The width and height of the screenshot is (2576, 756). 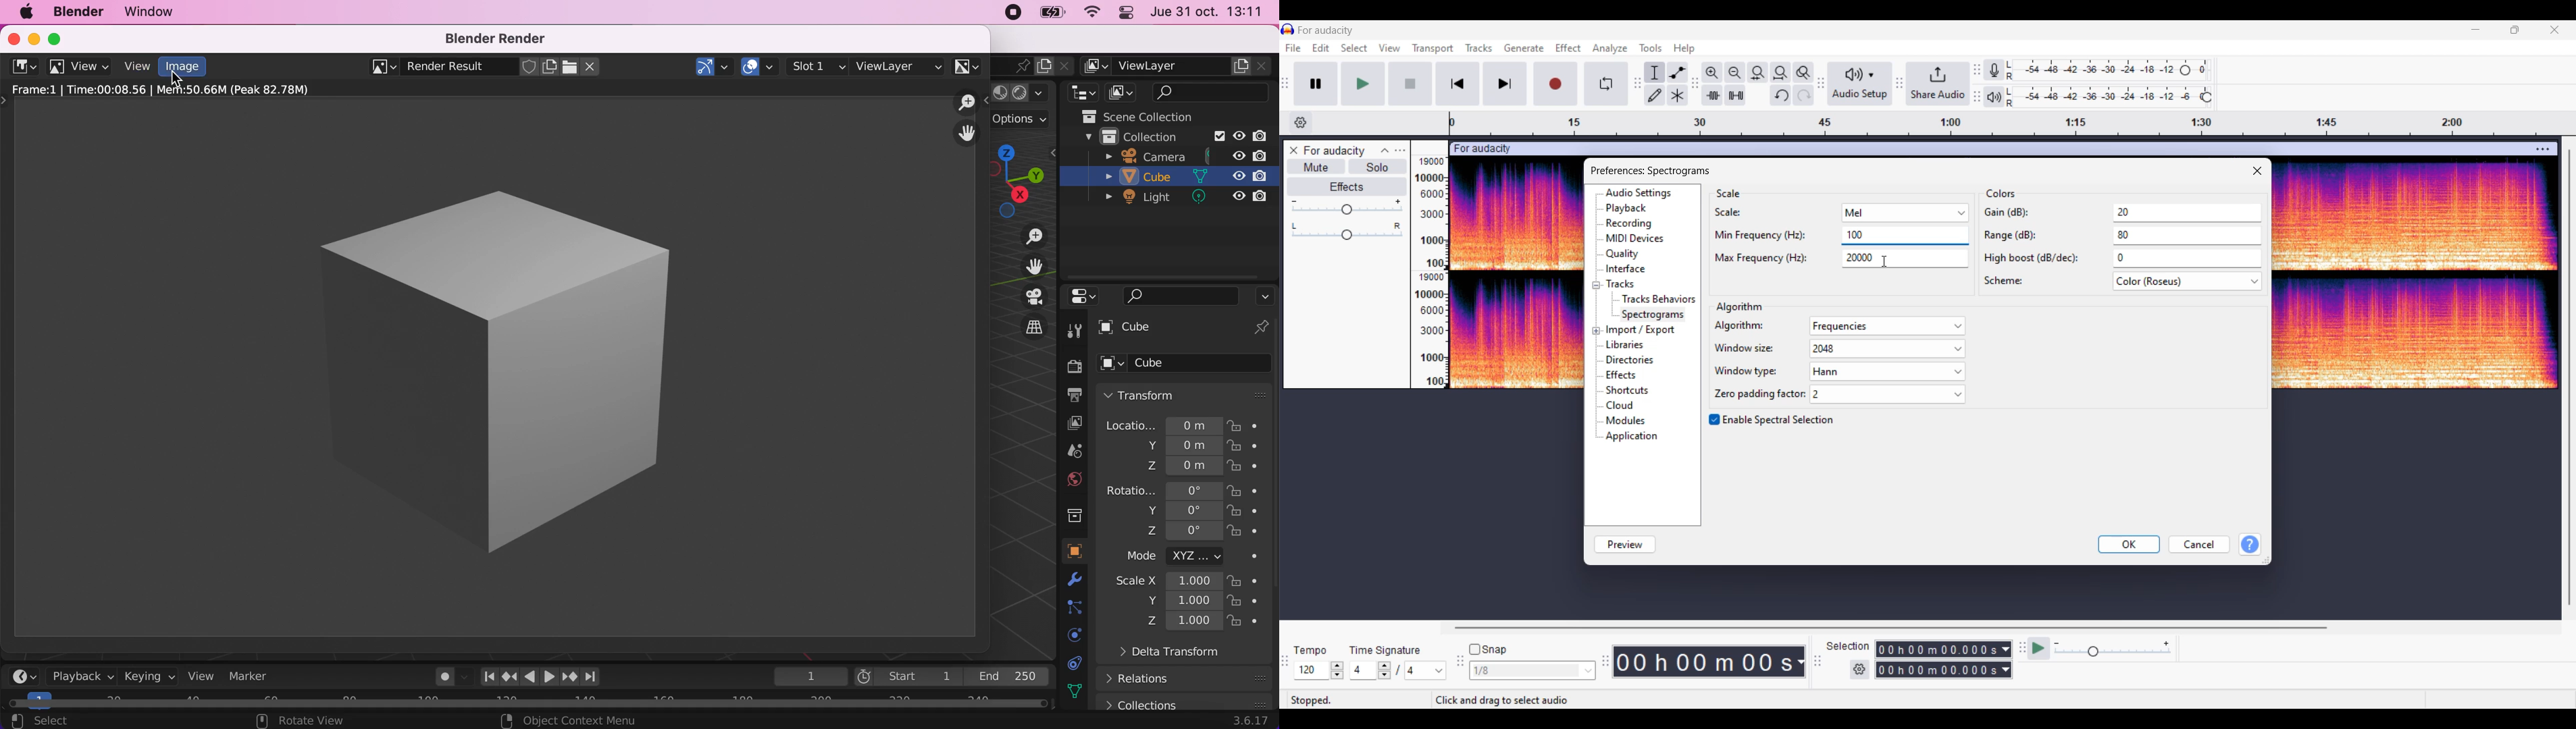 What do you see at coordinates (2107, 70) in the screenshot?
I see `Recording level` at bounding box center [2107, 70].